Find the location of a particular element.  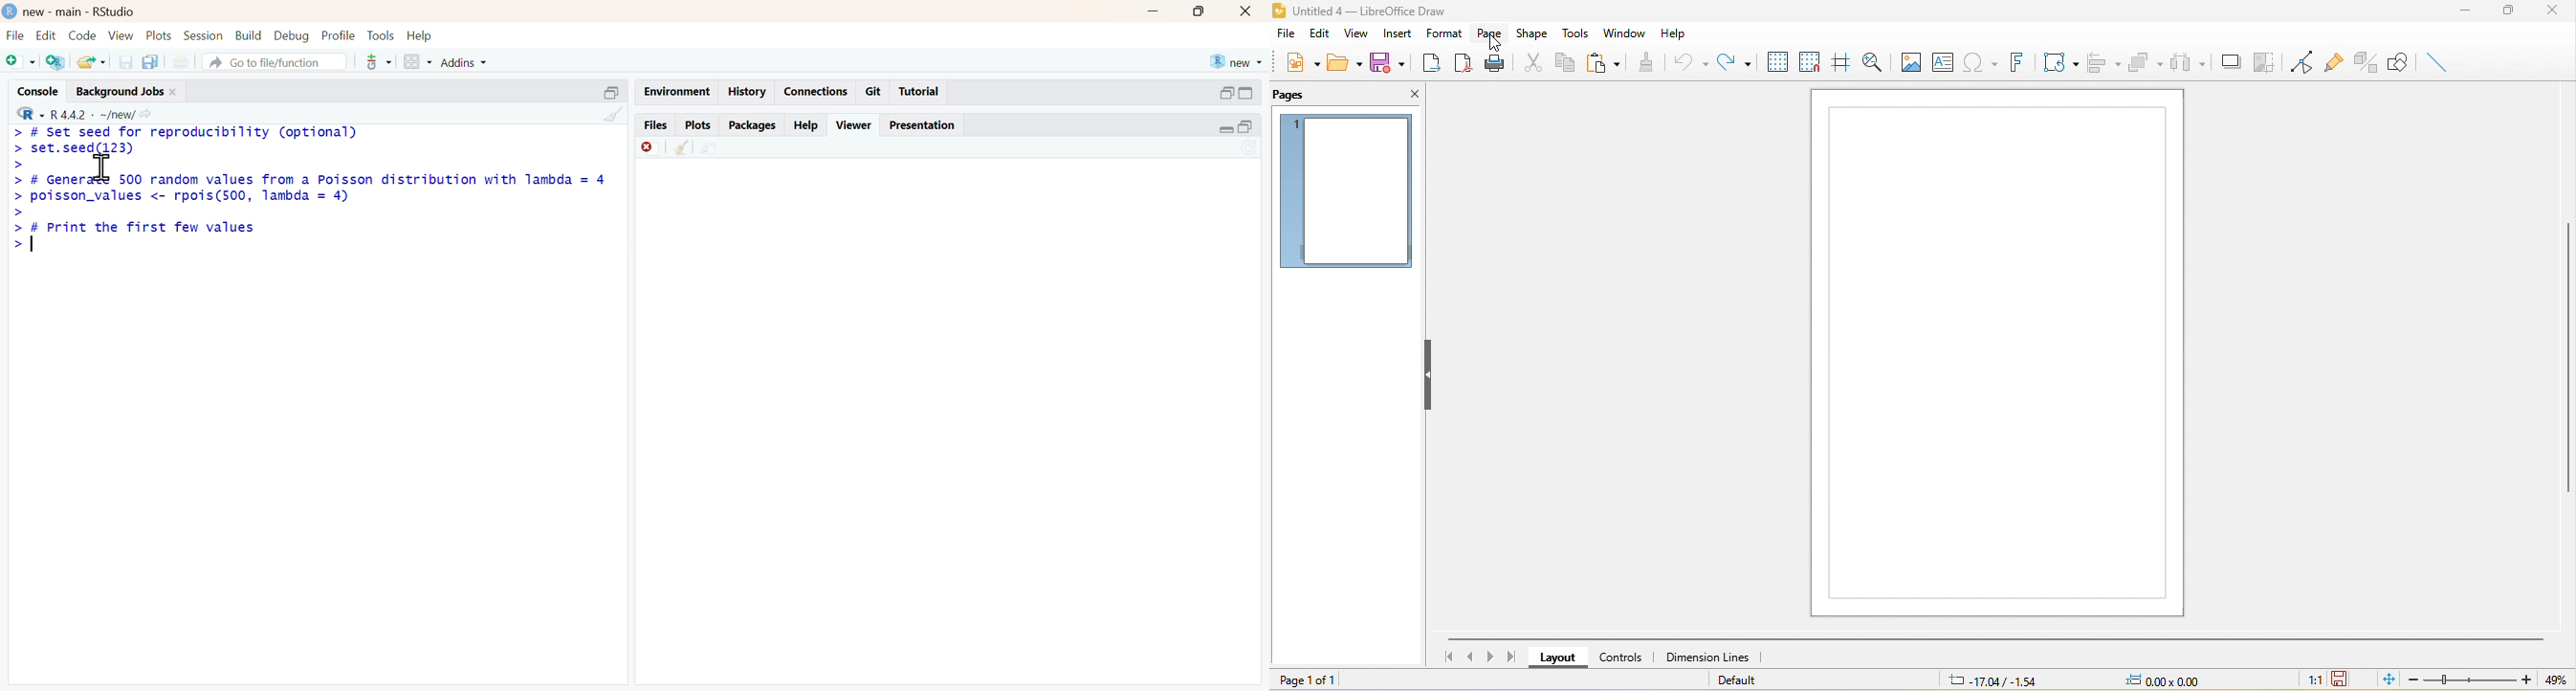

format is located at coordinates (1443, 33).